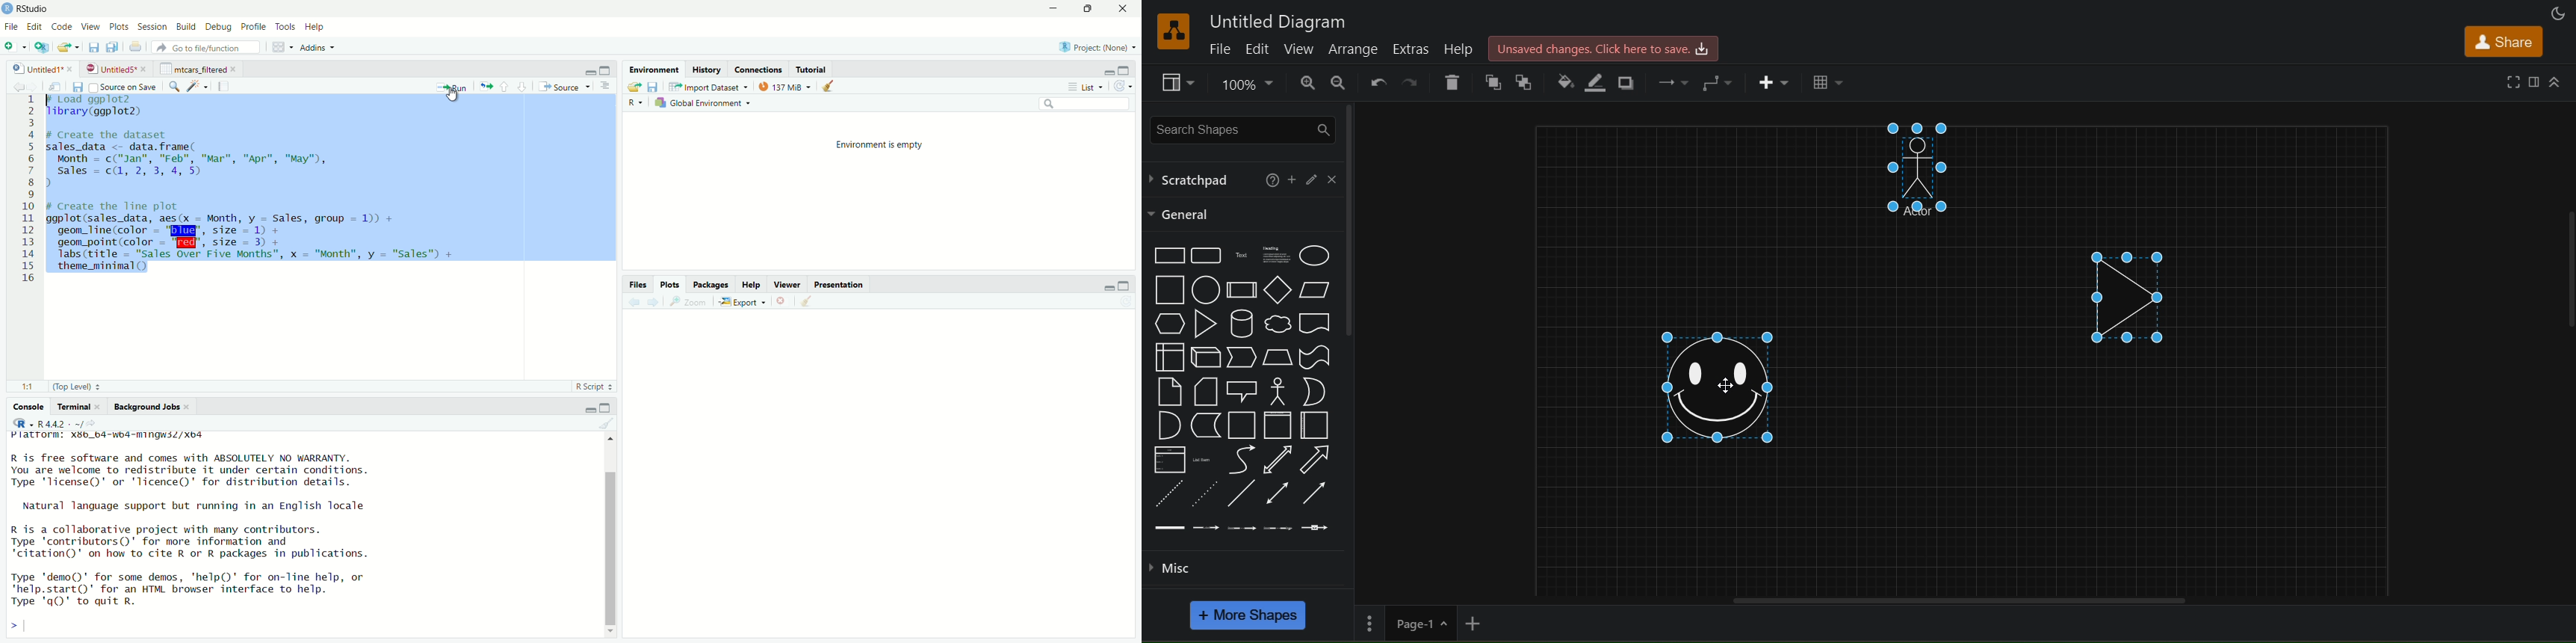  Describe the element at coordinates (1174, 567) in the screenshot. I see `misc` at that location.